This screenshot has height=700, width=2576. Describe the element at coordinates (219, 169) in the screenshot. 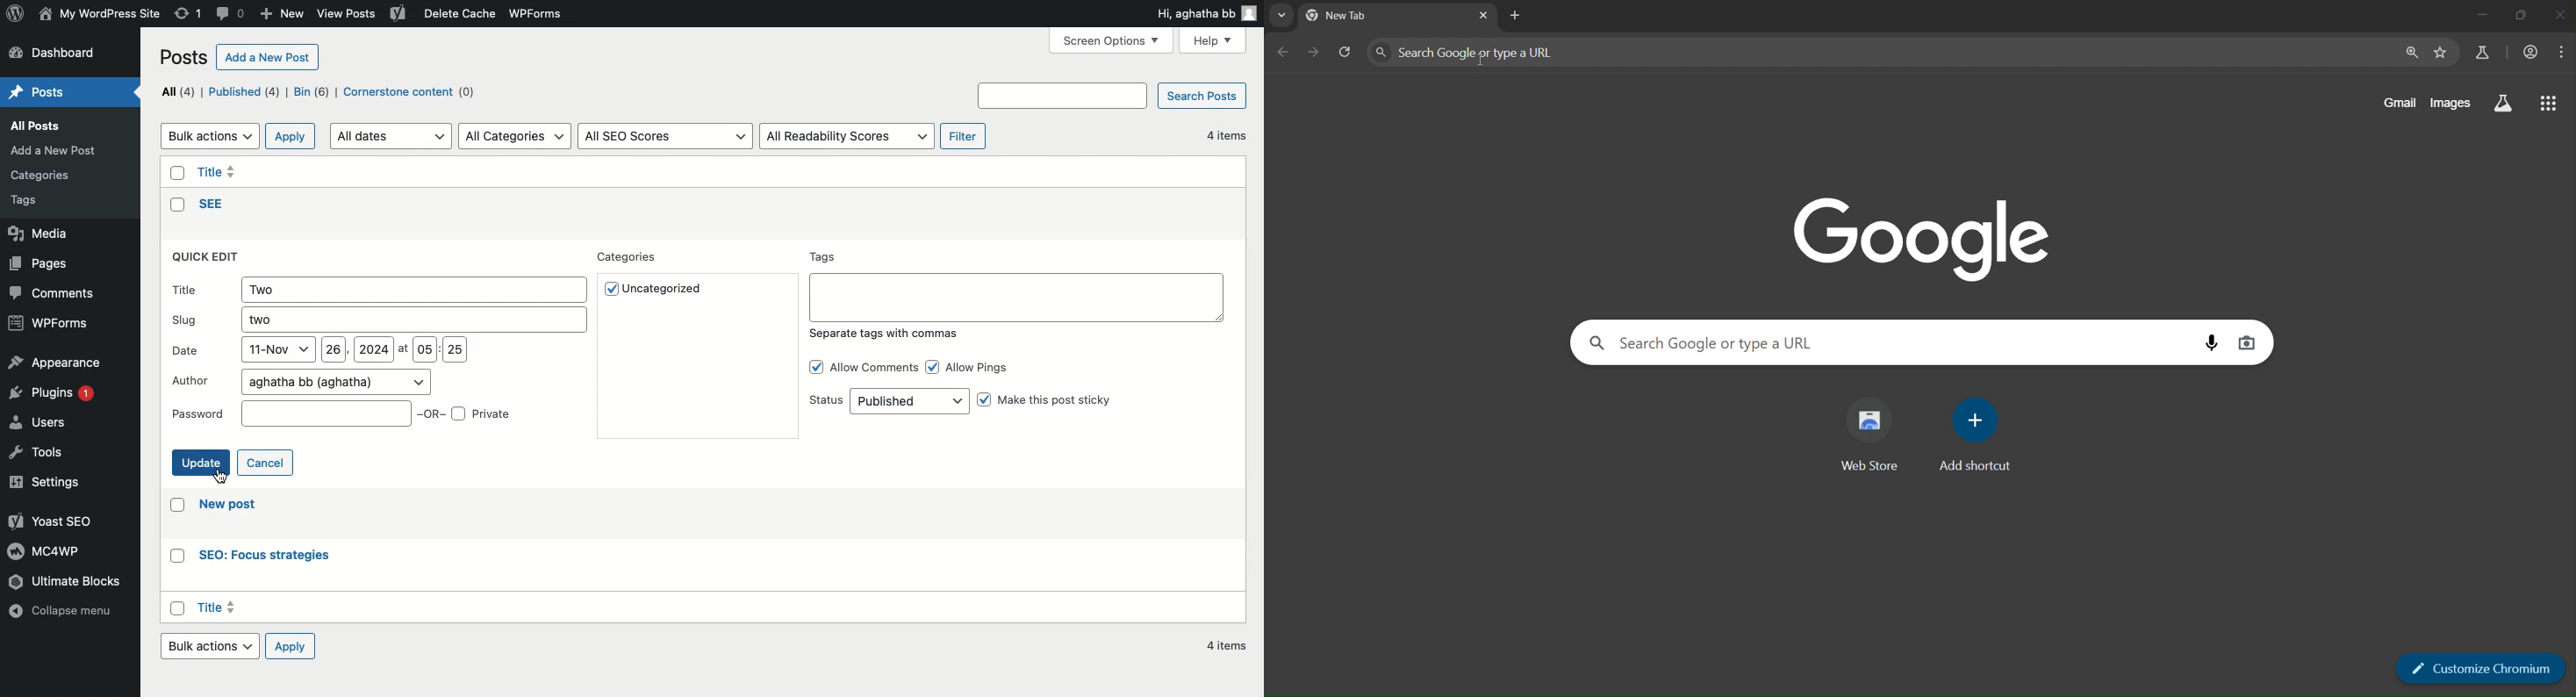

I see `Title 5` at that location.